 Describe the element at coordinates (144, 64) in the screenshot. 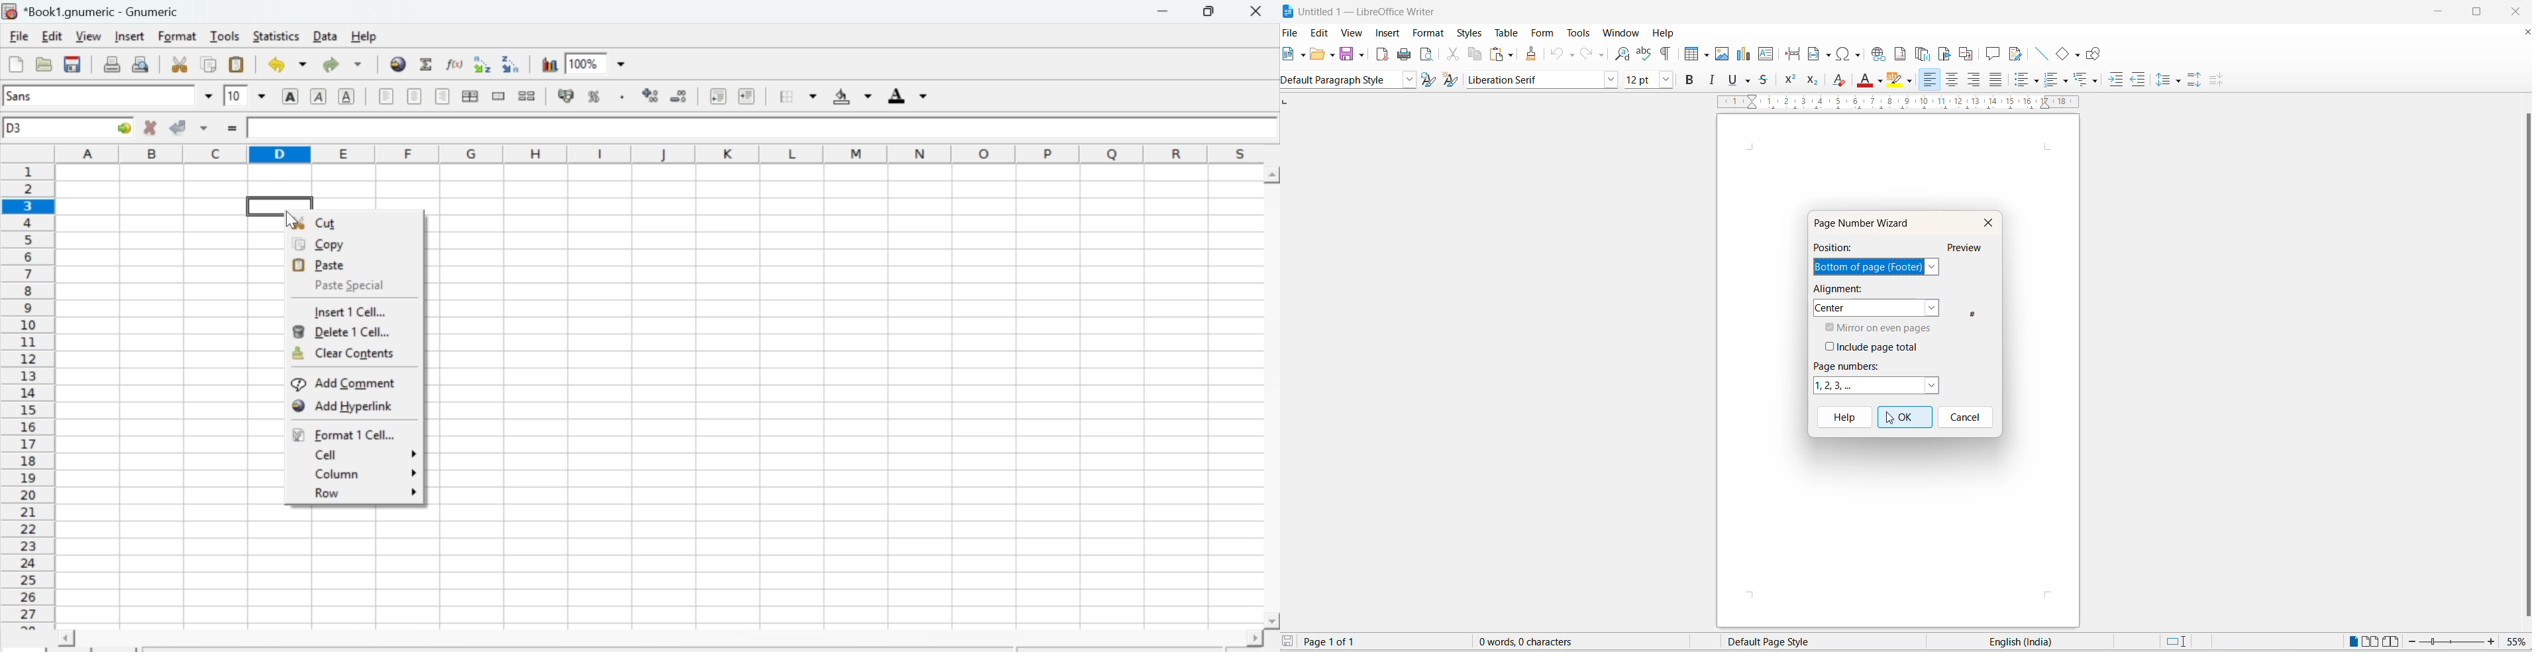

I see `Print preview` at that location.